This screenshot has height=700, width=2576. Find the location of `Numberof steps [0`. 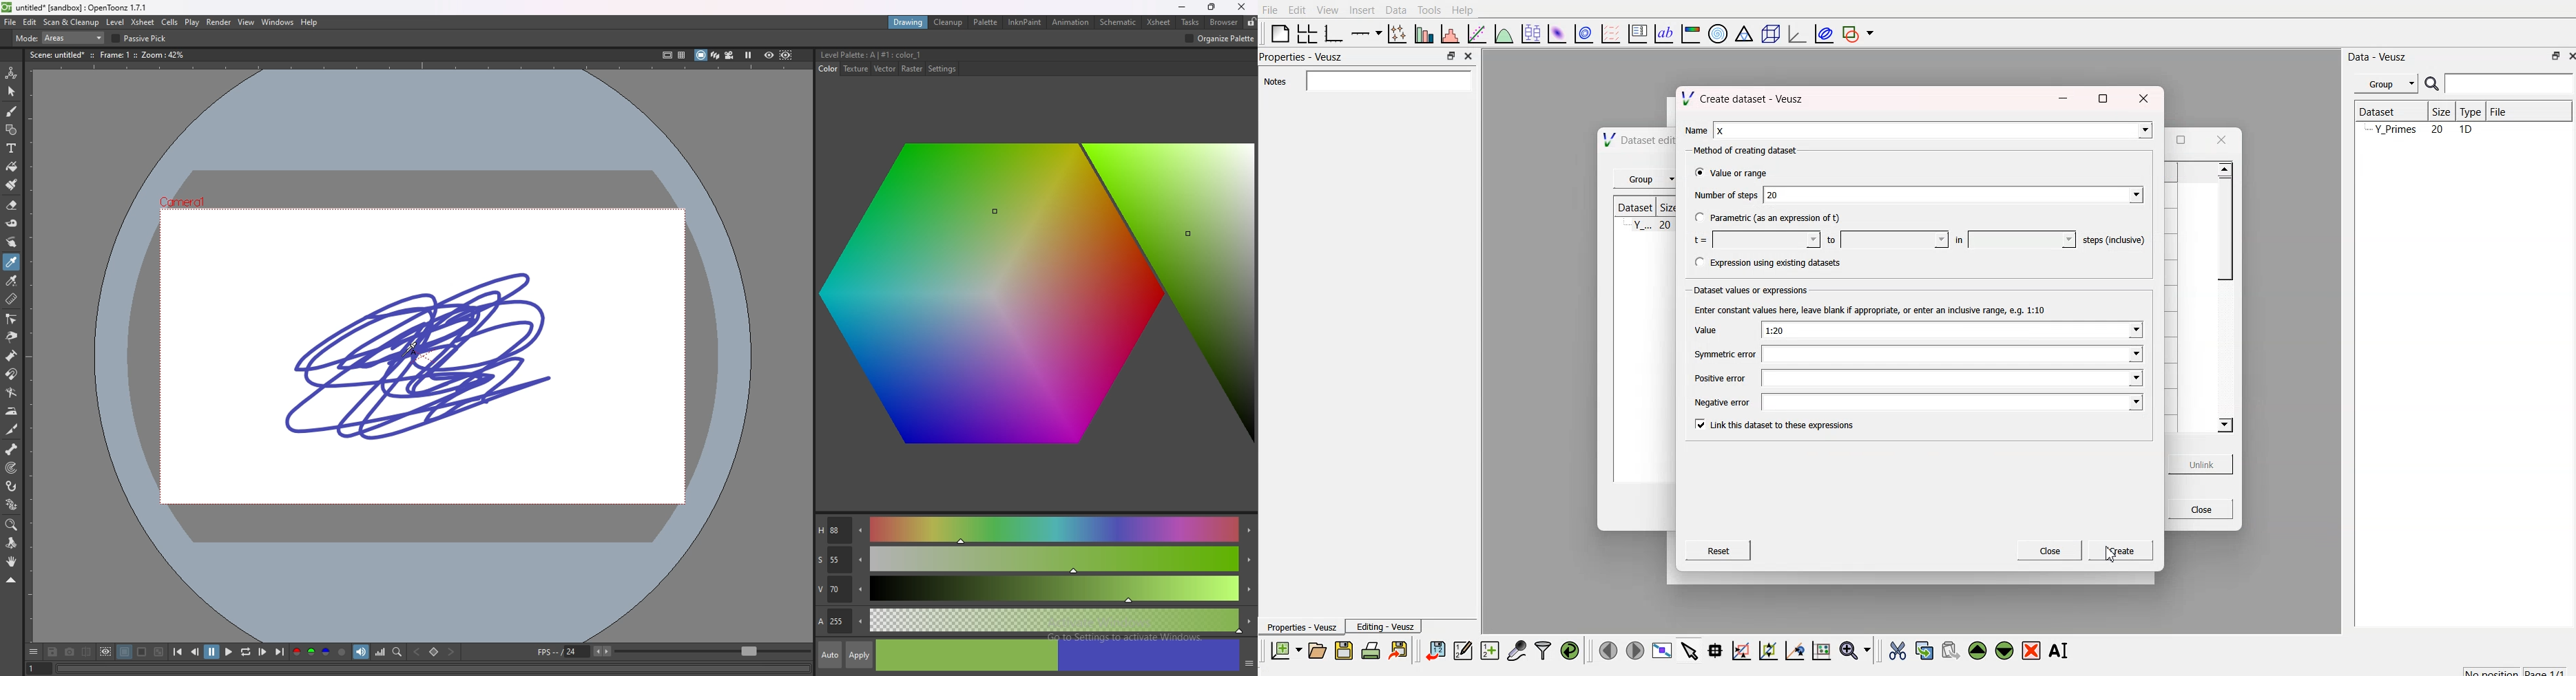

Numberof steps [0 is located at coordinates (1920, 193).